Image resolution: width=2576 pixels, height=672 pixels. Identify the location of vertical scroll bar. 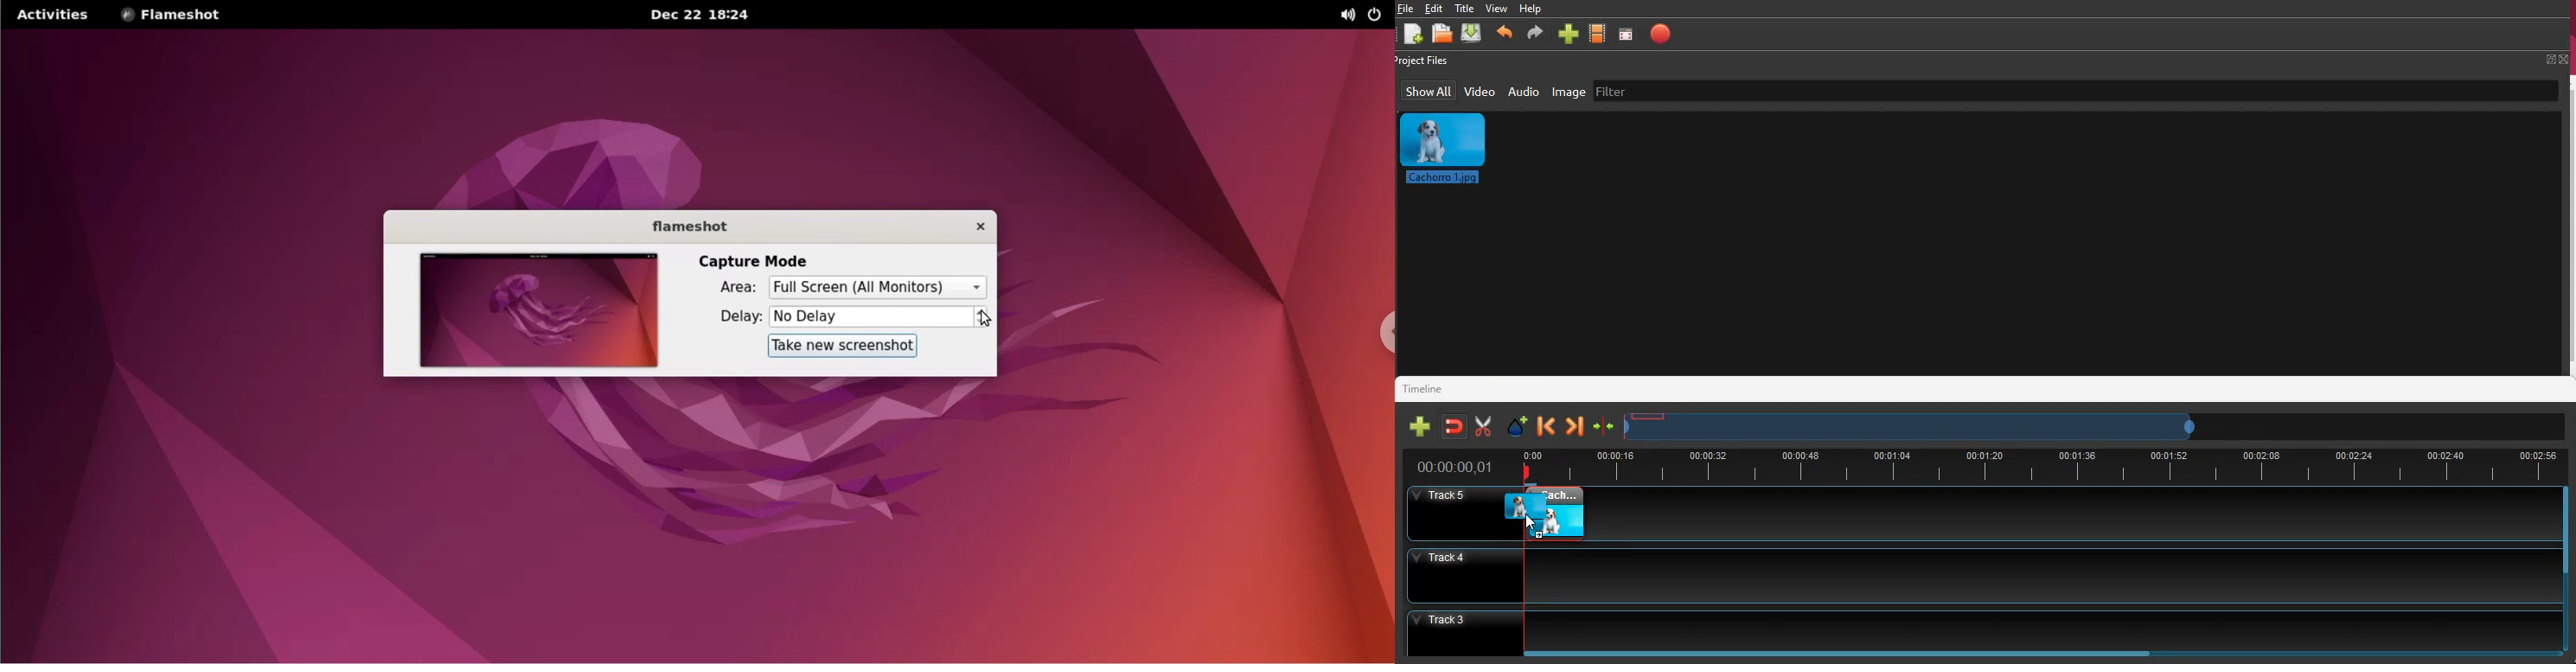
(2568, 225).